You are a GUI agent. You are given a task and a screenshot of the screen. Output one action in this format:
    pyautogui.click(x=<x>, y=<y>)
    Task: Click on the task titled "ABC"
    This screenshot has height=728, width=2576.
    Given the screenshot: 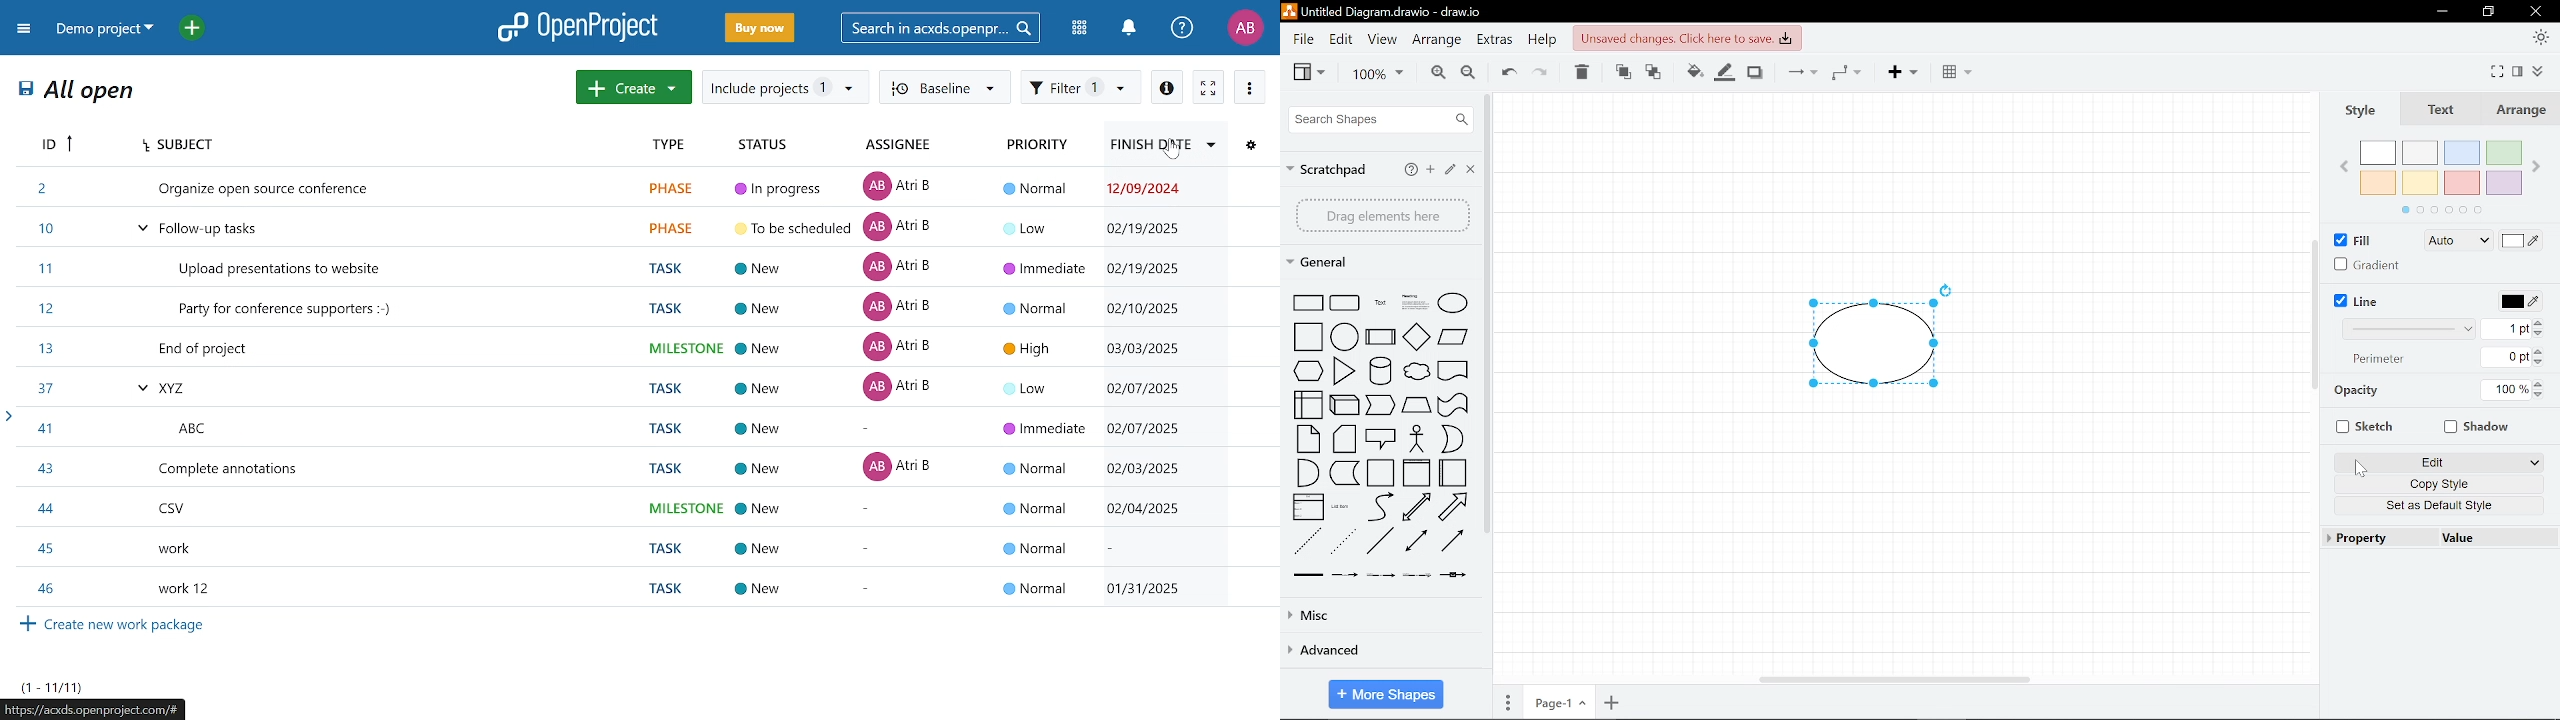 What is the action you would take?
    pyautogui.click(x=647, y=425)
    